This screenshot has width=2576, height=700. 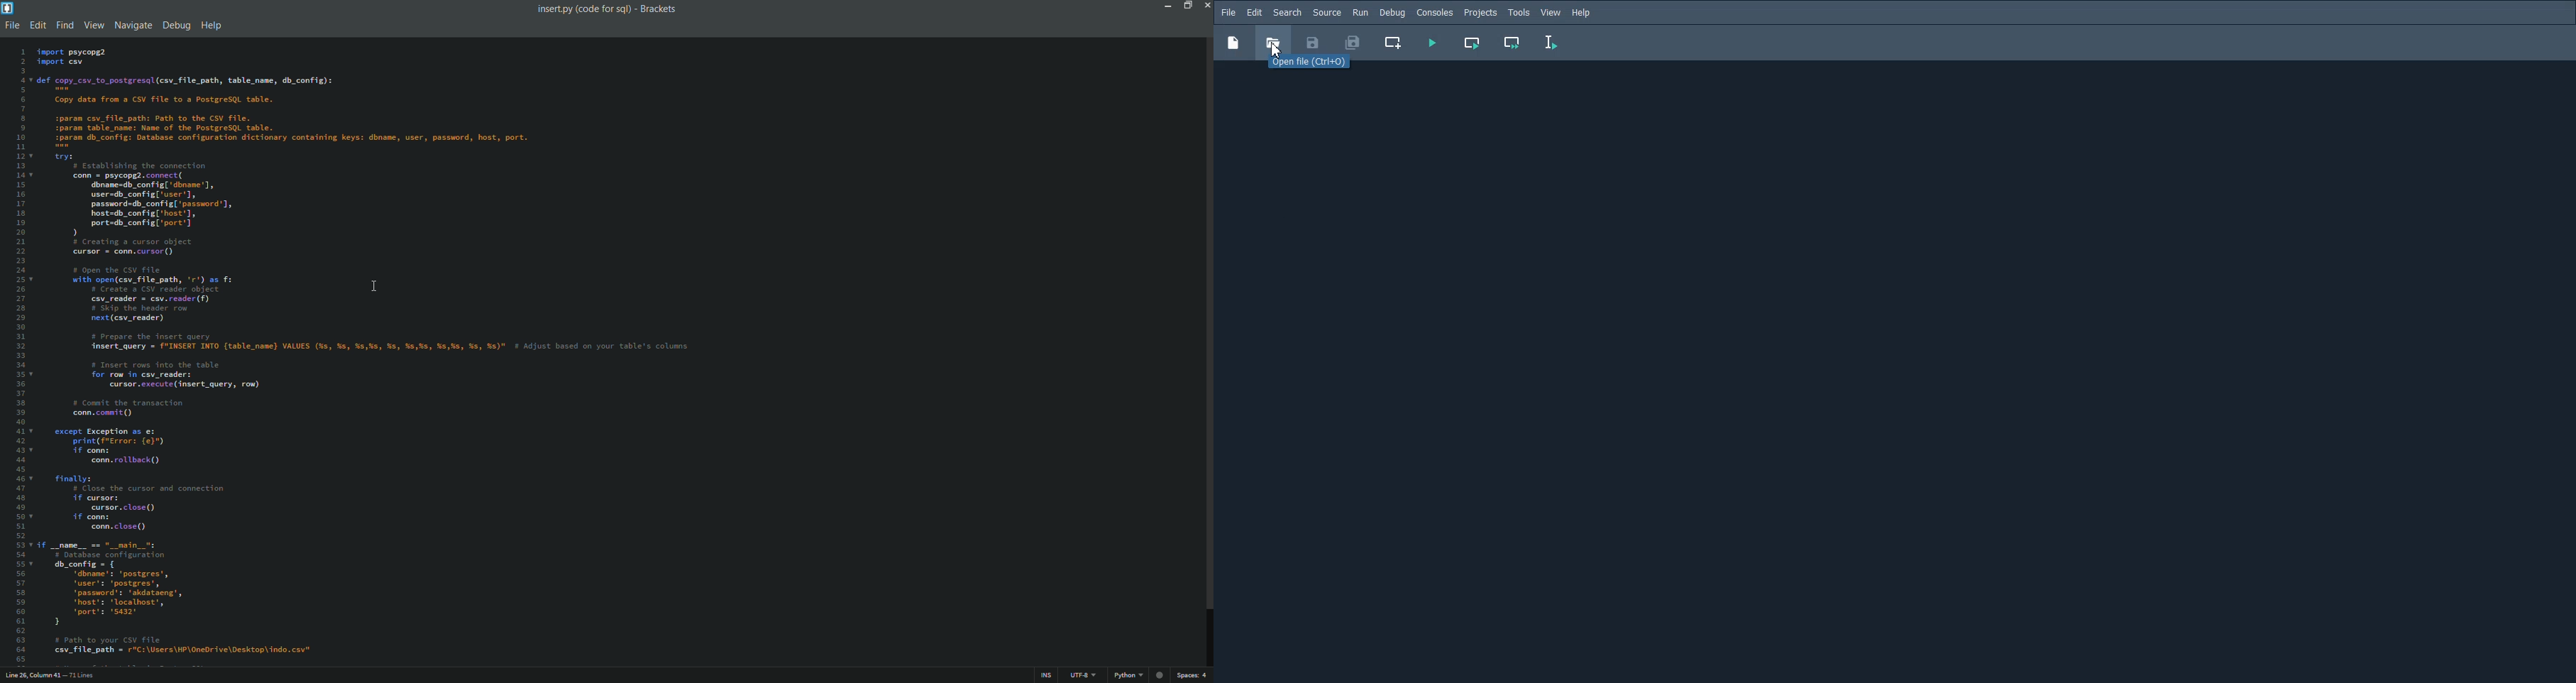 What do you see at coordinates (176, 25) in the screenshot?
I see `debug menu` at bounding box center [176, 25].